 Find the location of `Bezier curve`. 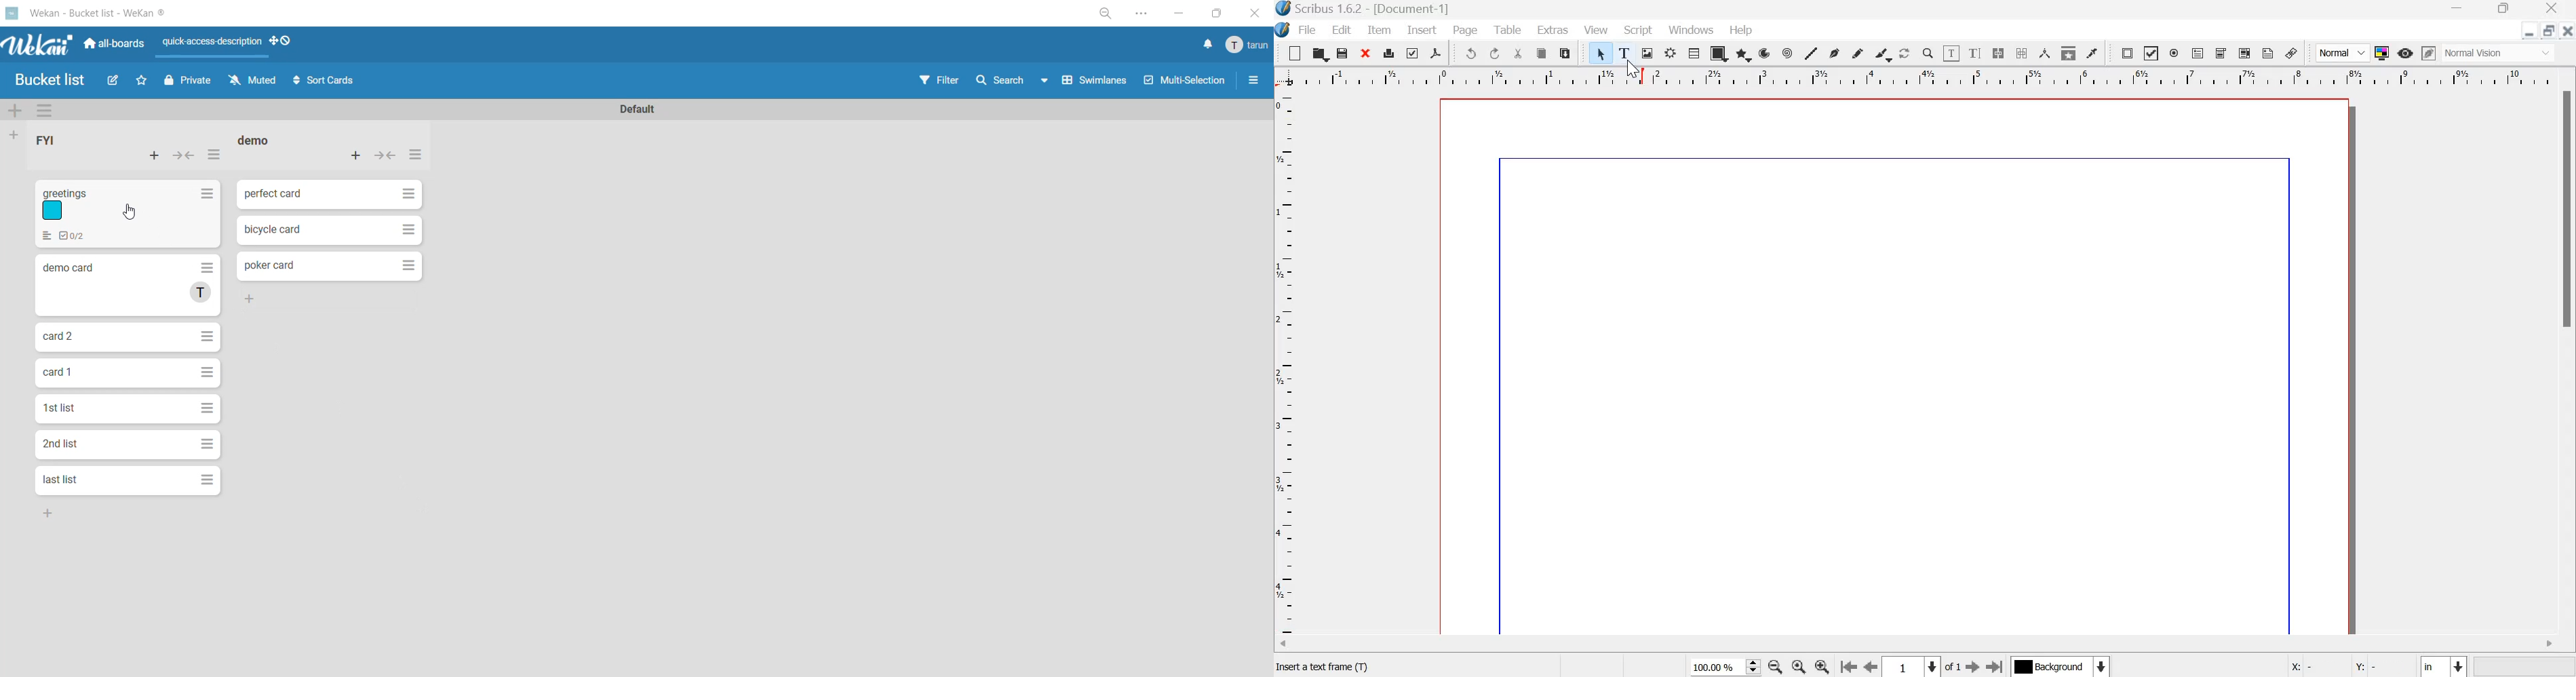

Bezier curve is located at coordinates (1834, 53).